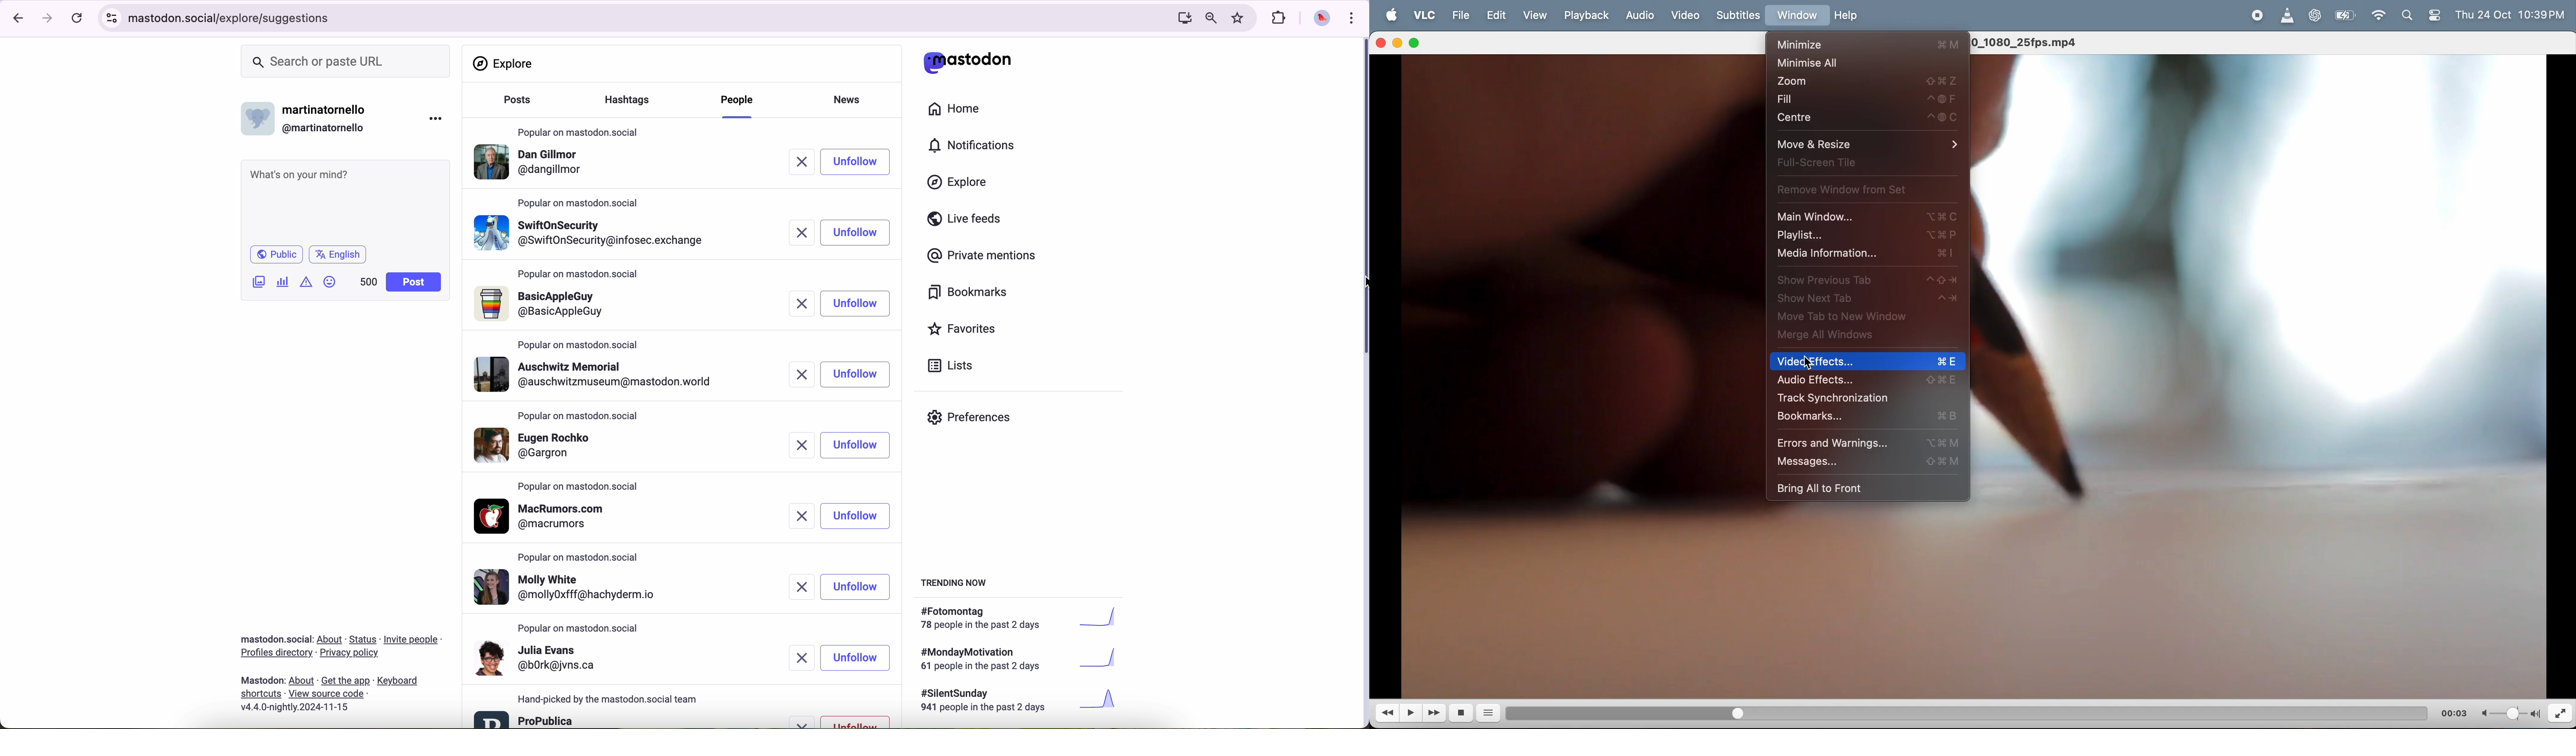 This screenshot has width=2576, height=756. What do you see at coordinates (858, 586) in the screenshot?
I see `unfollow` at bounding box center [858, 586].